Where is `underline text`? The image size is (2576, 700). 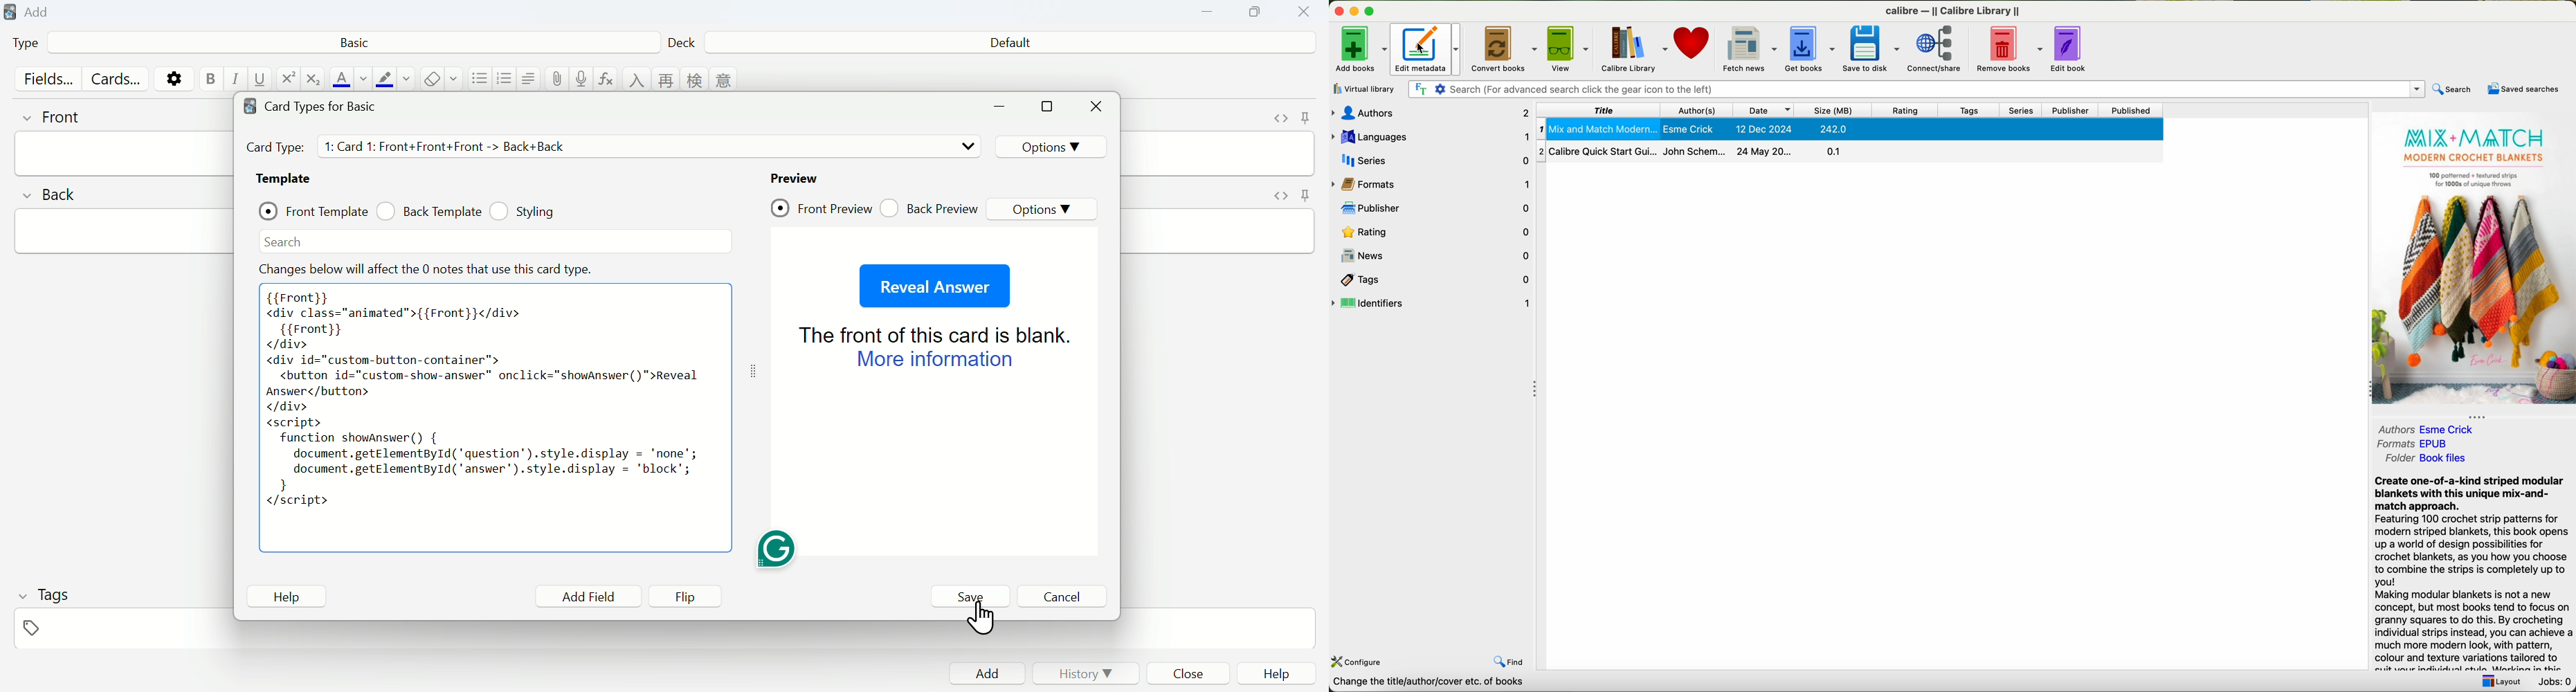 underline text is located at coordinates (260, 79).